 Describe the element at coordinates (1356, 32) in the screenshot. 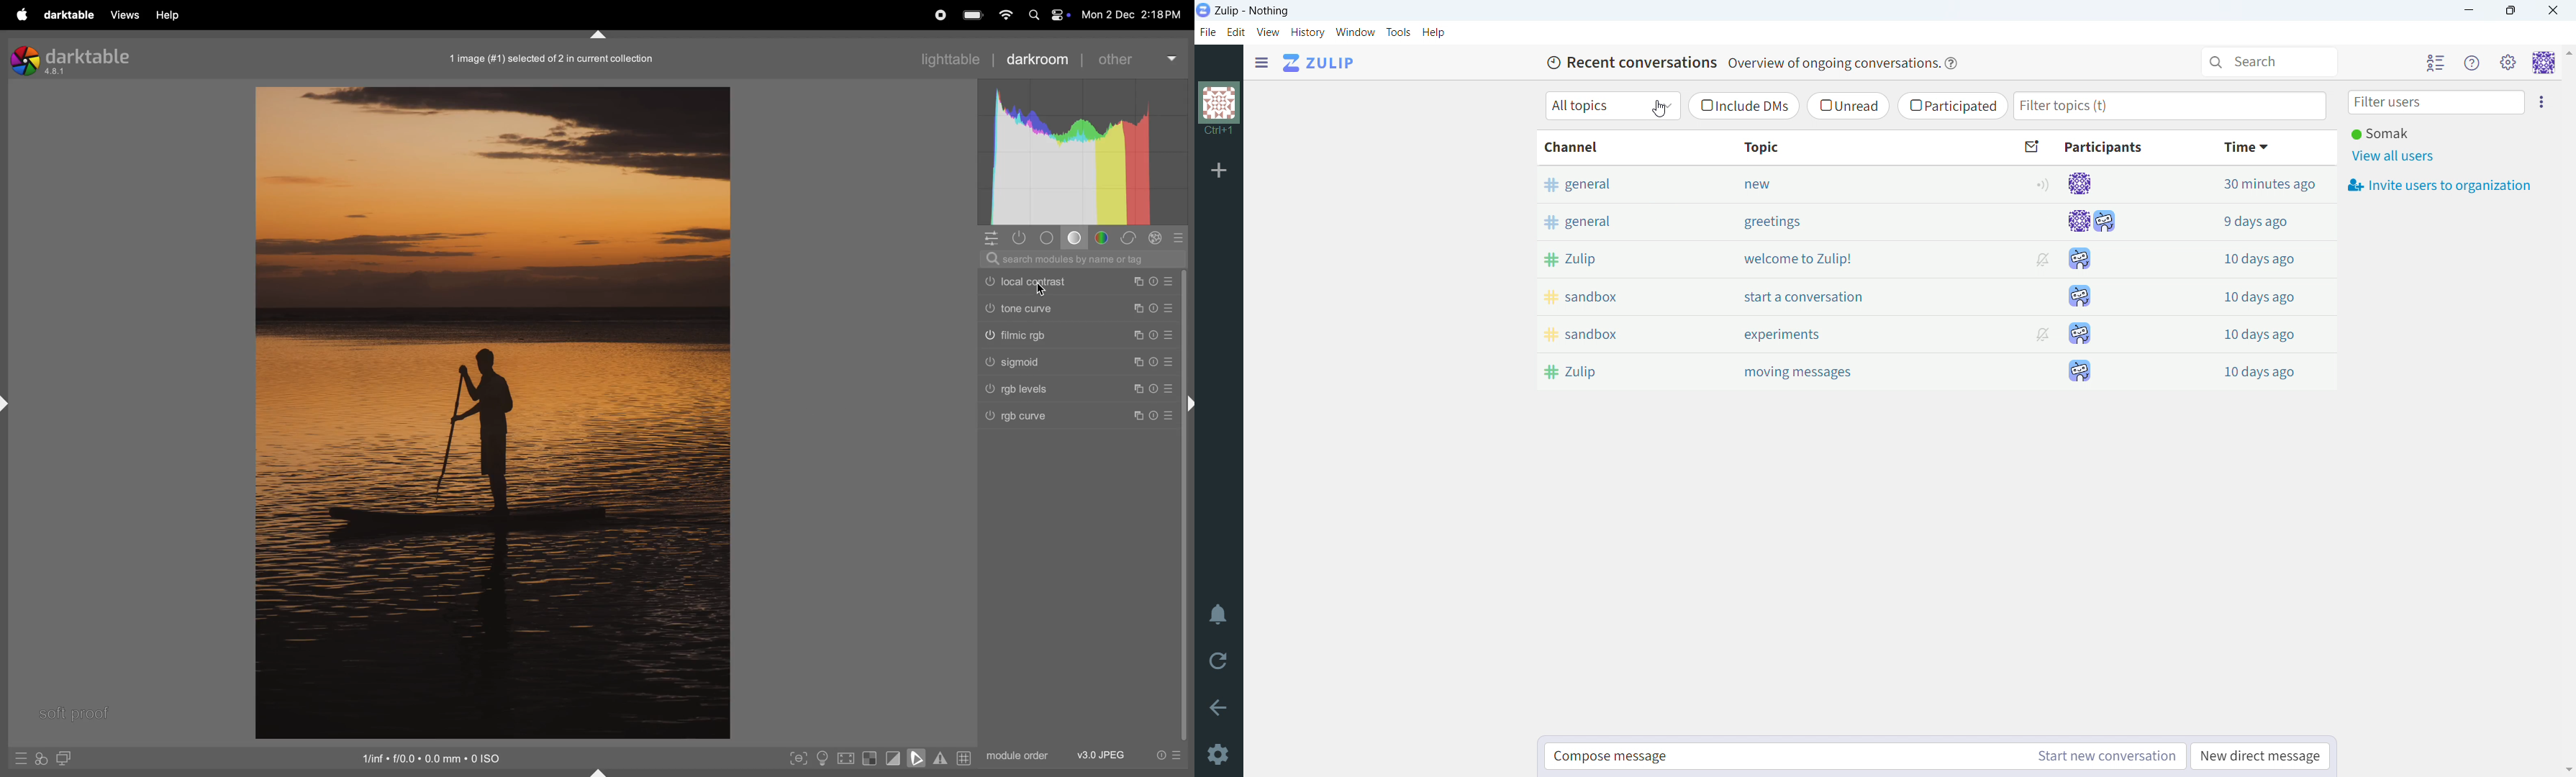

I see `window` at that location.